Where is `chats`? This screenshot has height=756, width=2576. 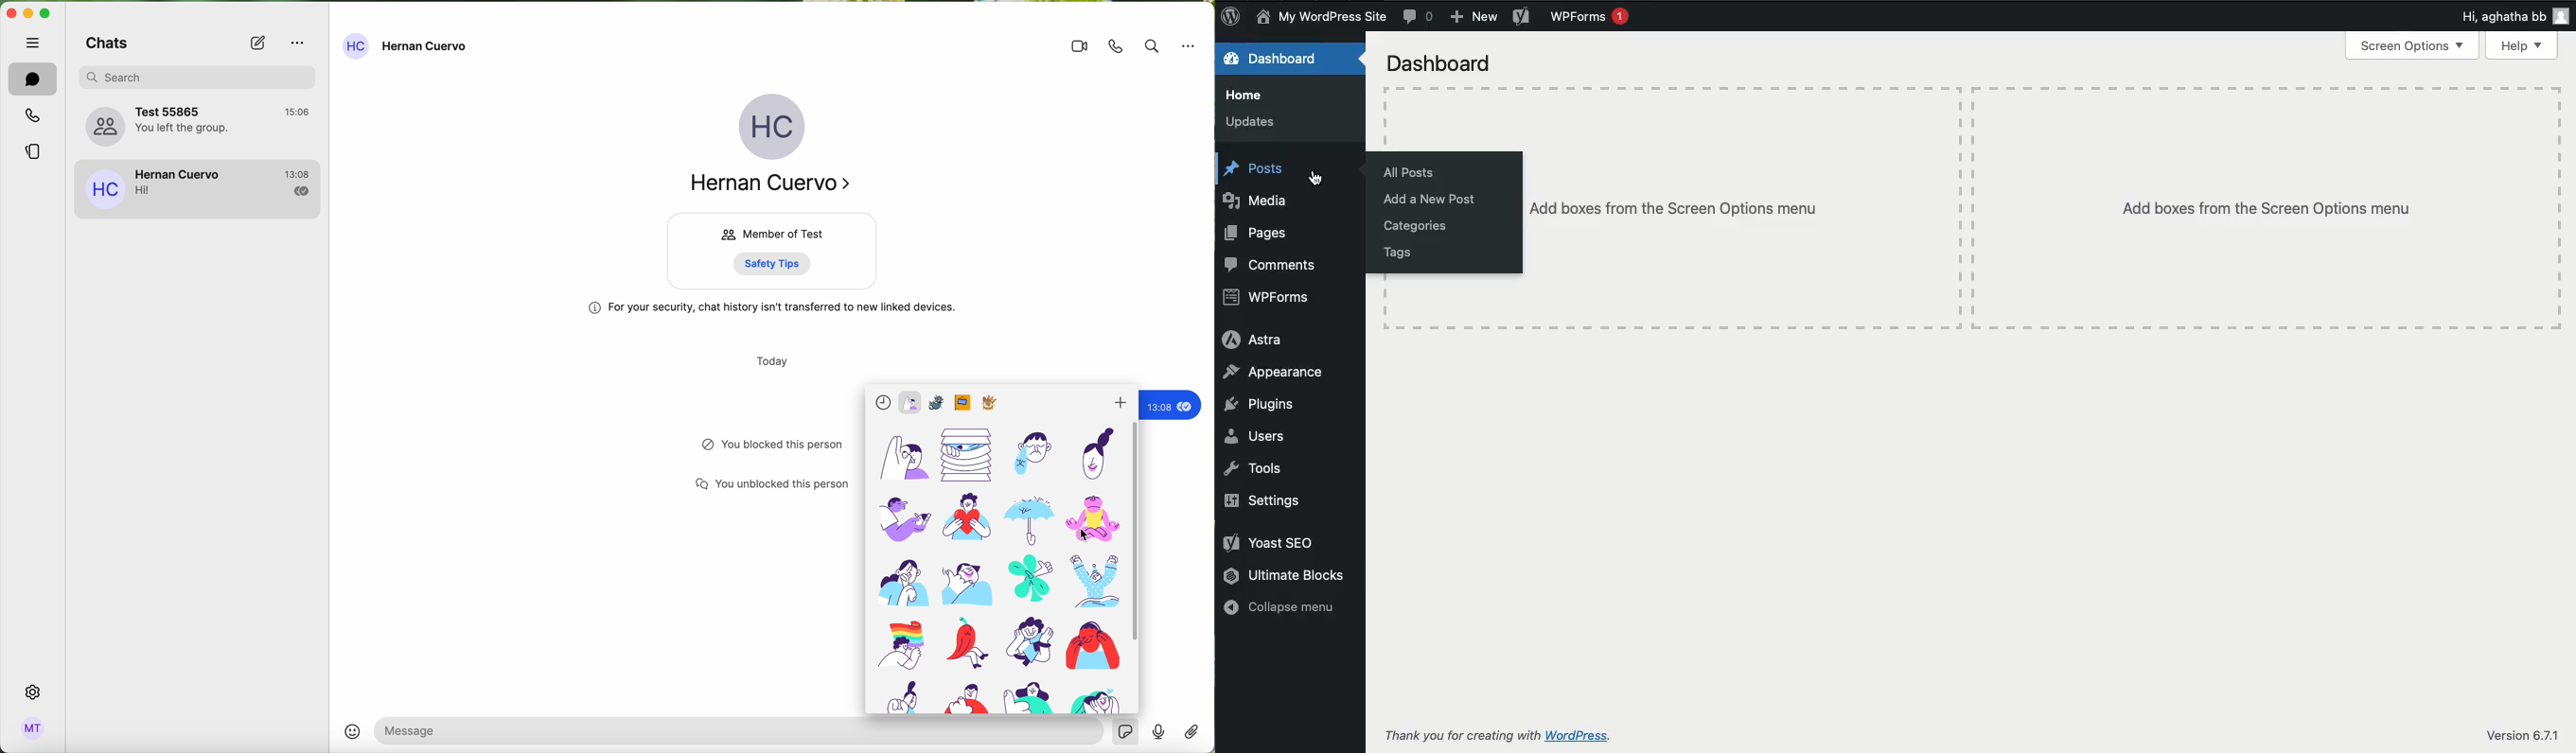
chats is located at coordinates (33, 79).